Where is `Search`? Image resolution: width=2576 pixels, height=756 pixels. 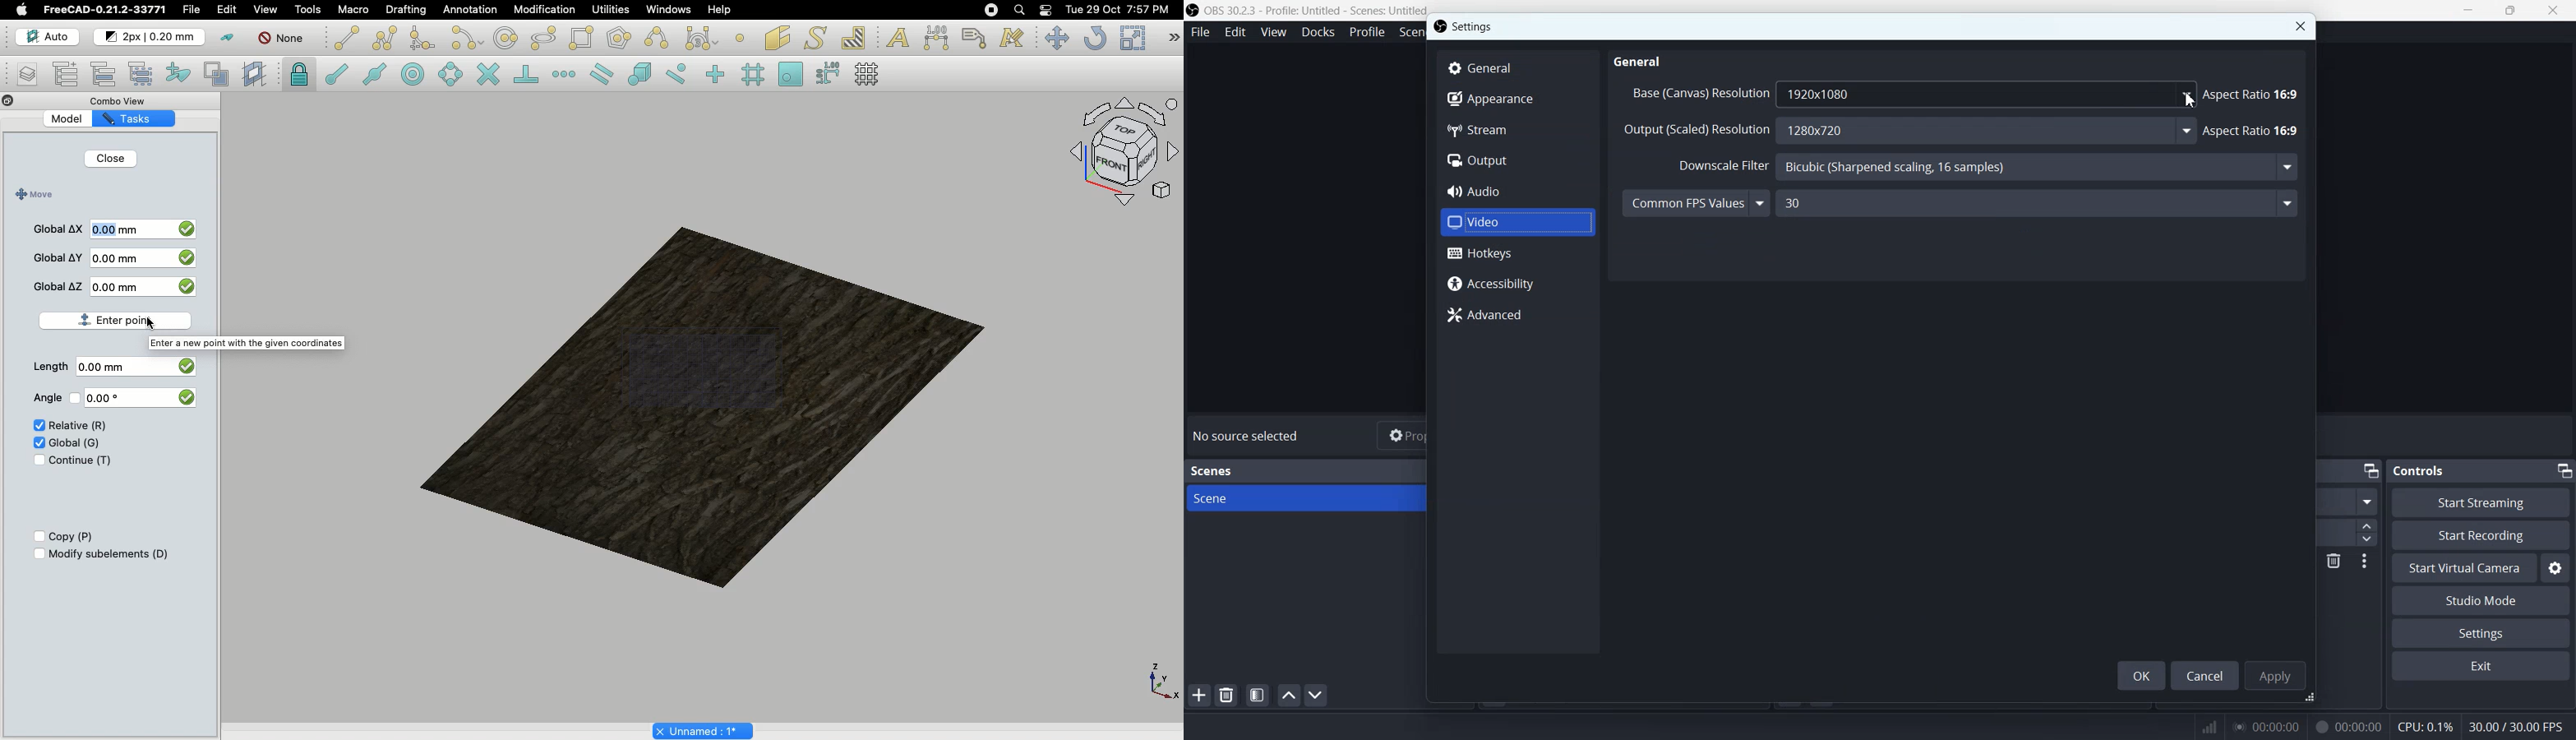
Search is located at coordinates (1018, 10).